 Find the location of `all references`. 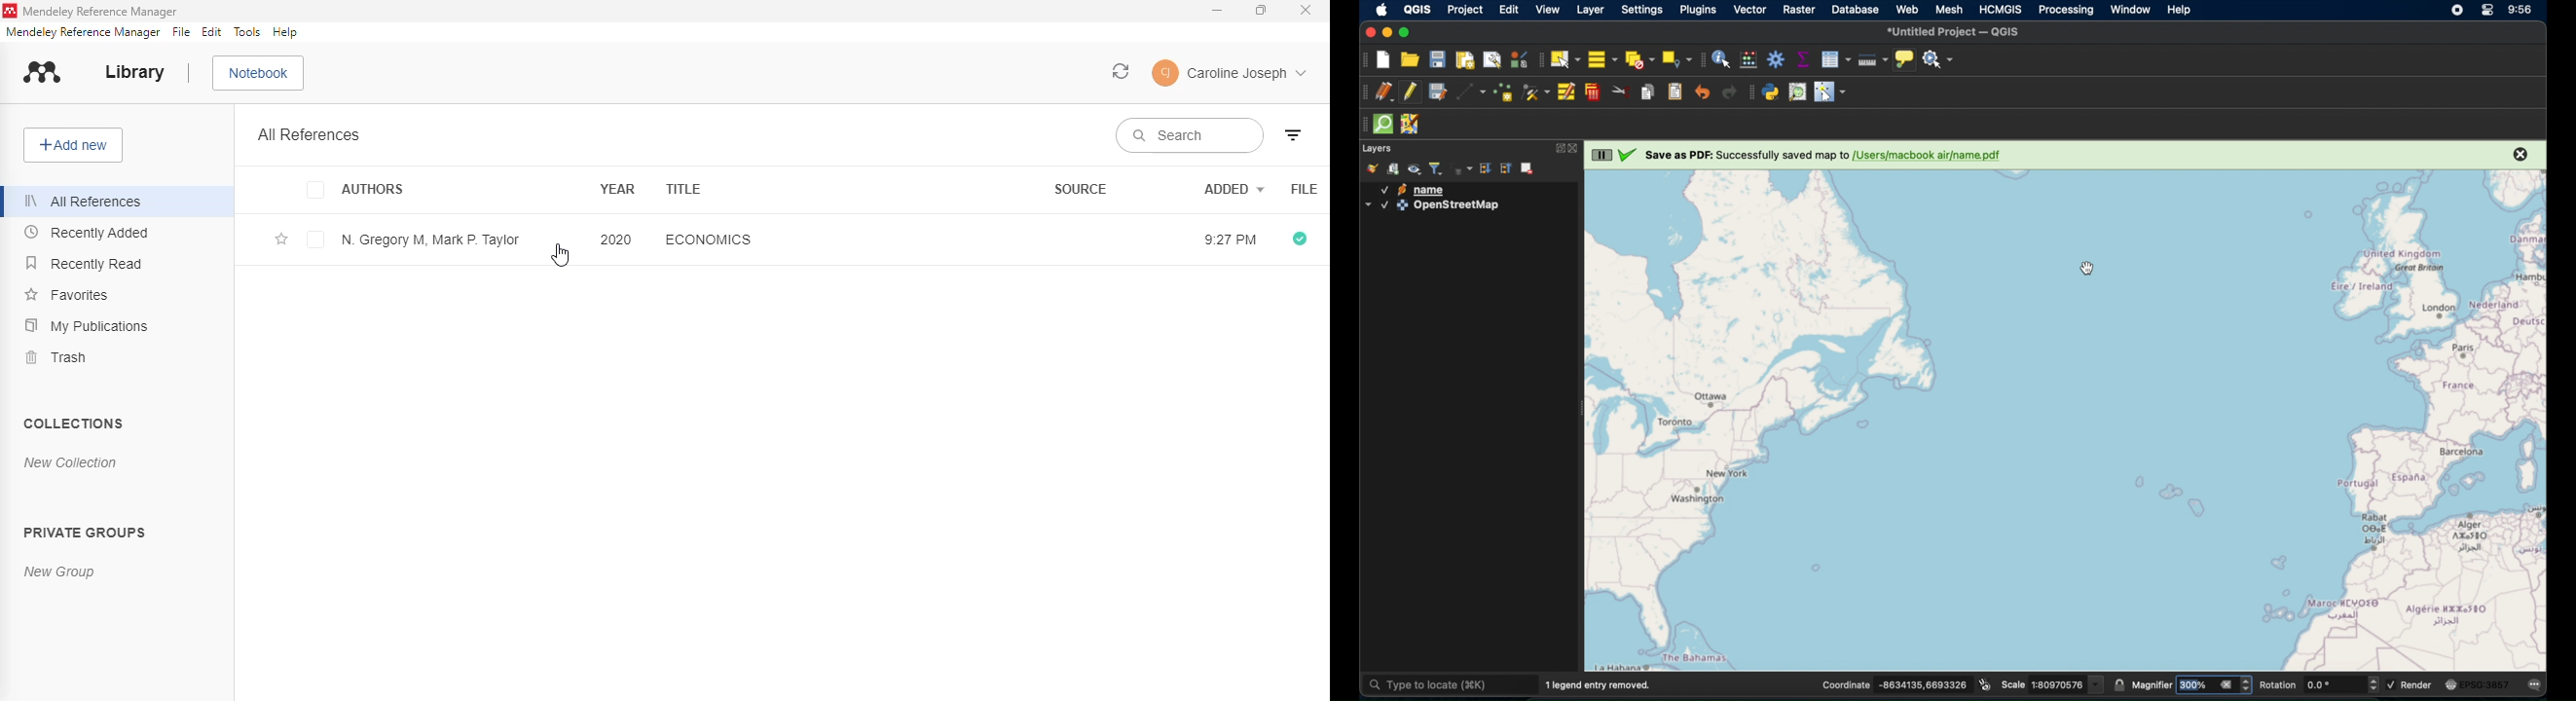

all references is located at coordinates (309, 133).